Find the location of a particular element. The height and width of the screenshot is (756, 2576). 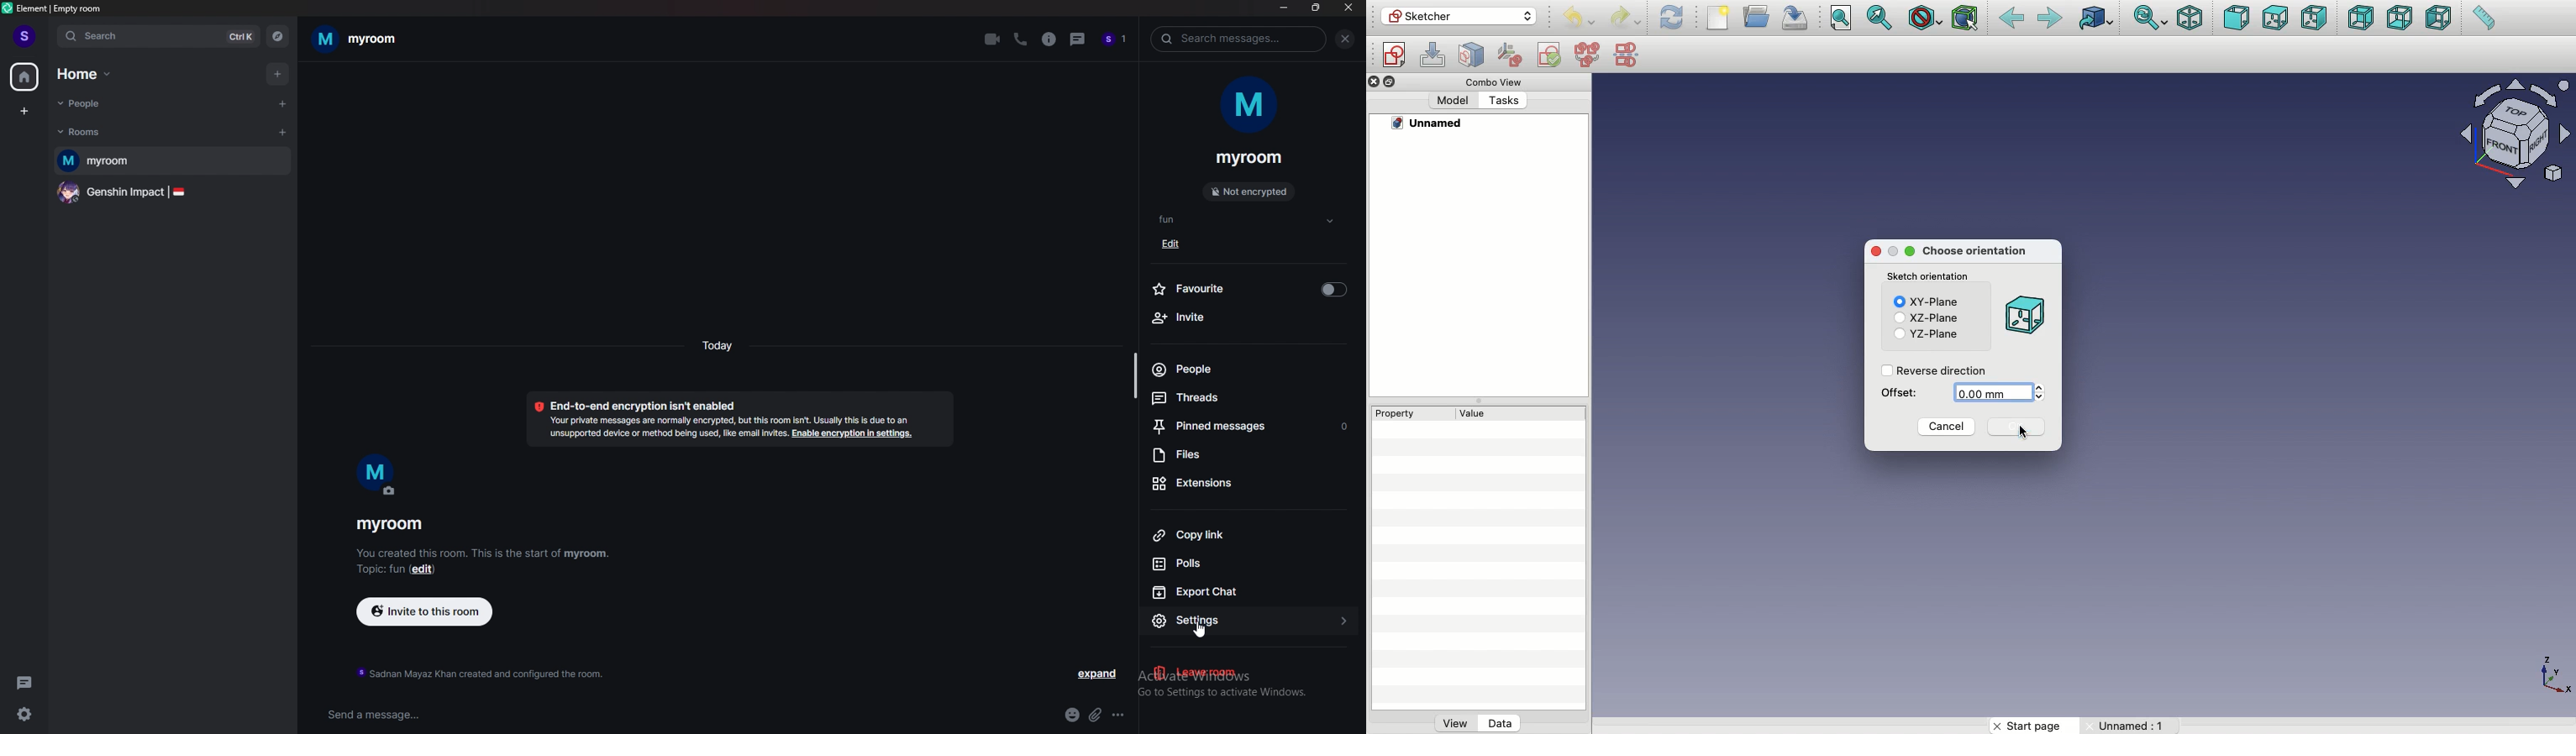

Bounding box is located at coordinates (1967, 19).